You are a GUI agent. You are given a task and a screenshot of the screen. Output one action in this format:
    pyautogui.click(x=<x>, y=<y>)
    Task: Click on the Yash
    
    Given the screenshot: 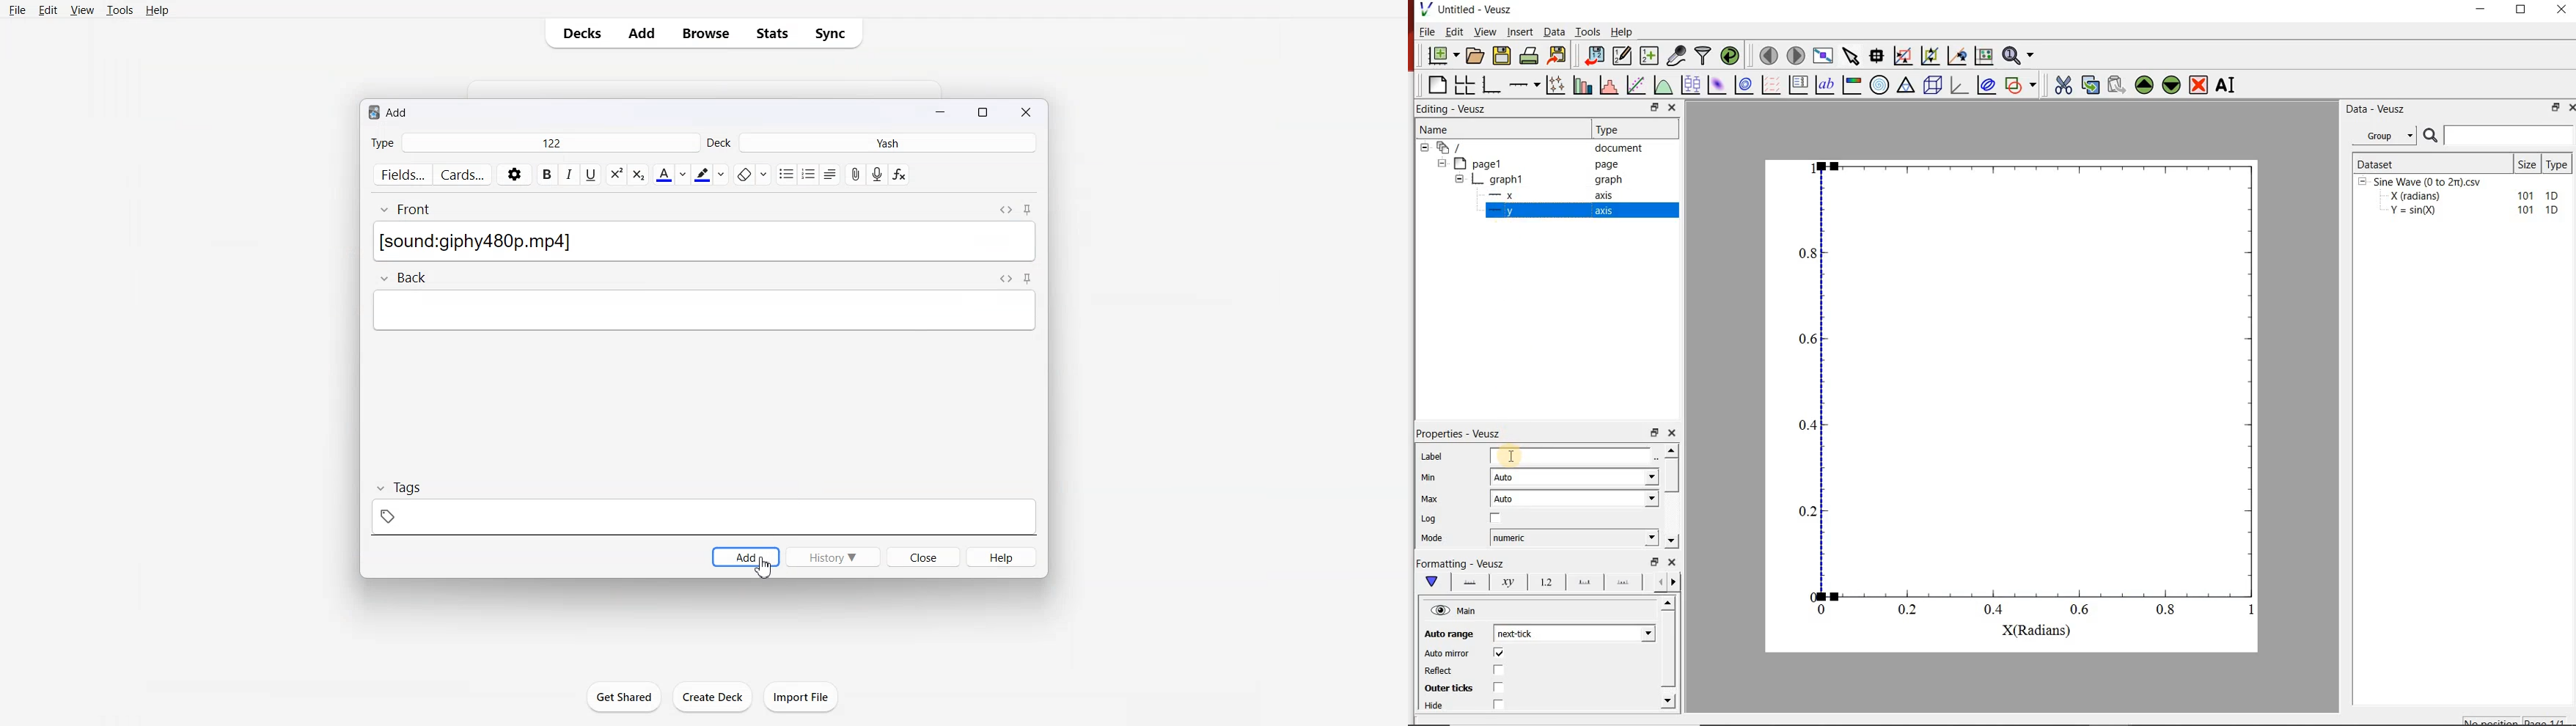 What is the action you would take?
    pyautogui.click(x=888, y=142)
    